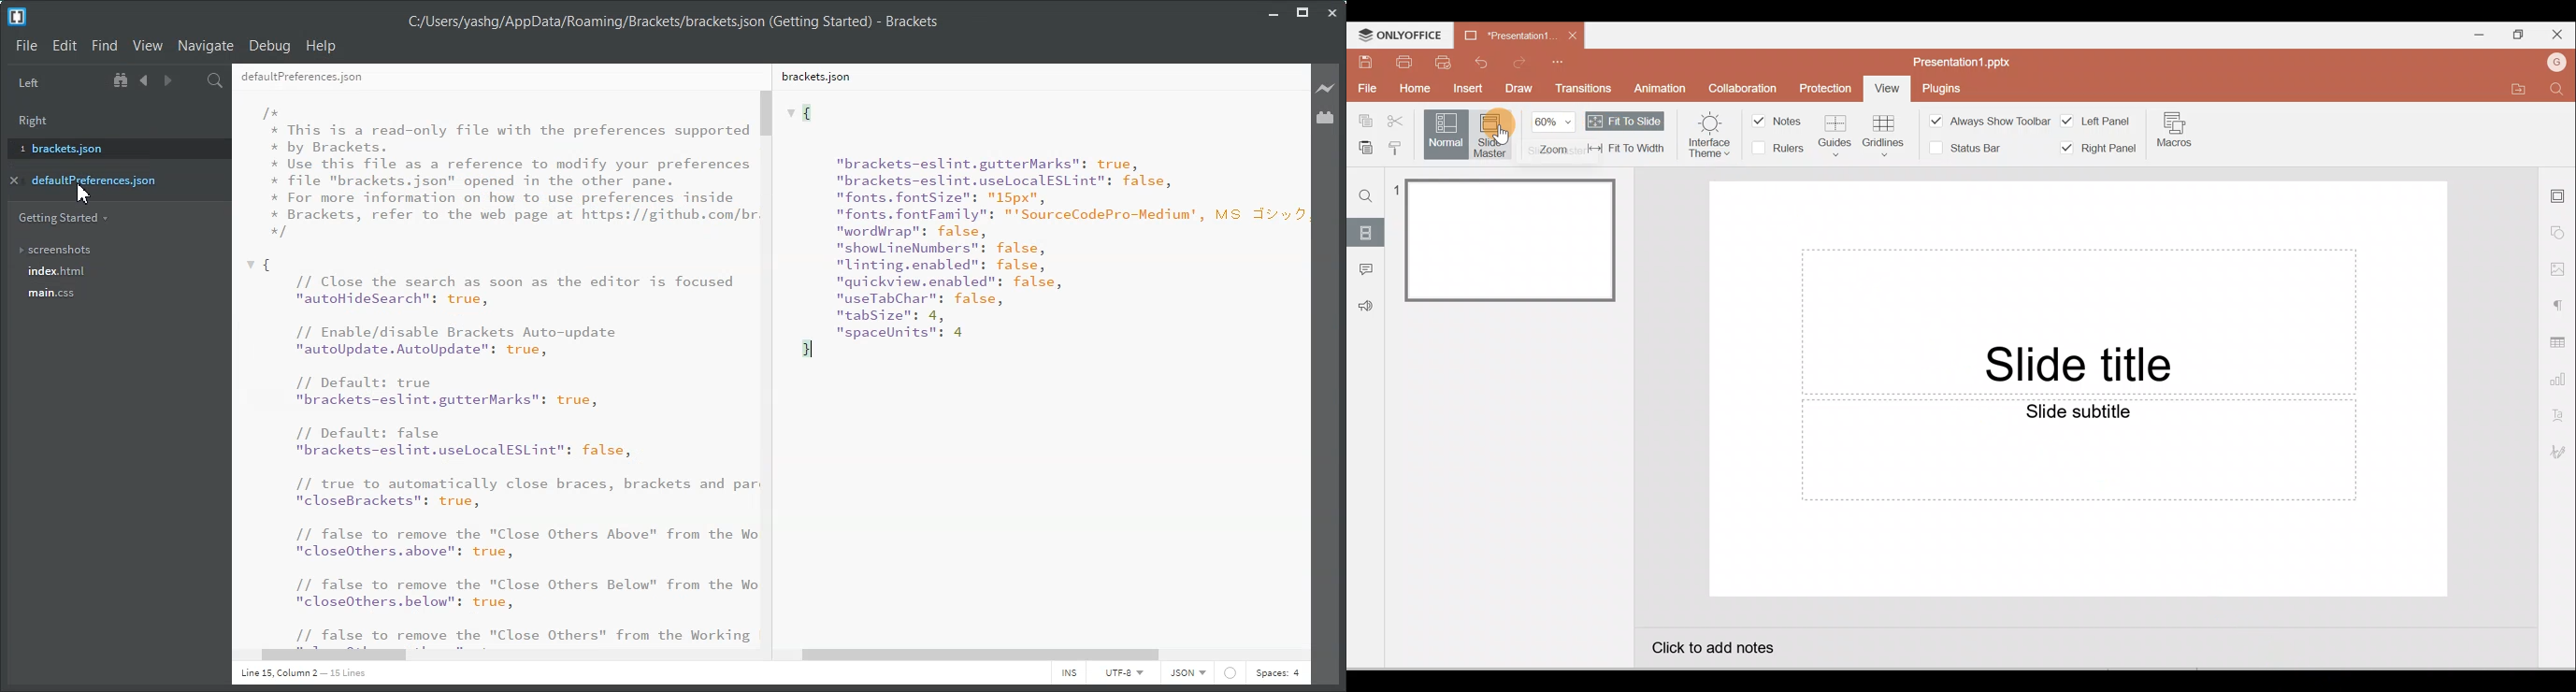  I want to click on Document name, so click(1505, 33).